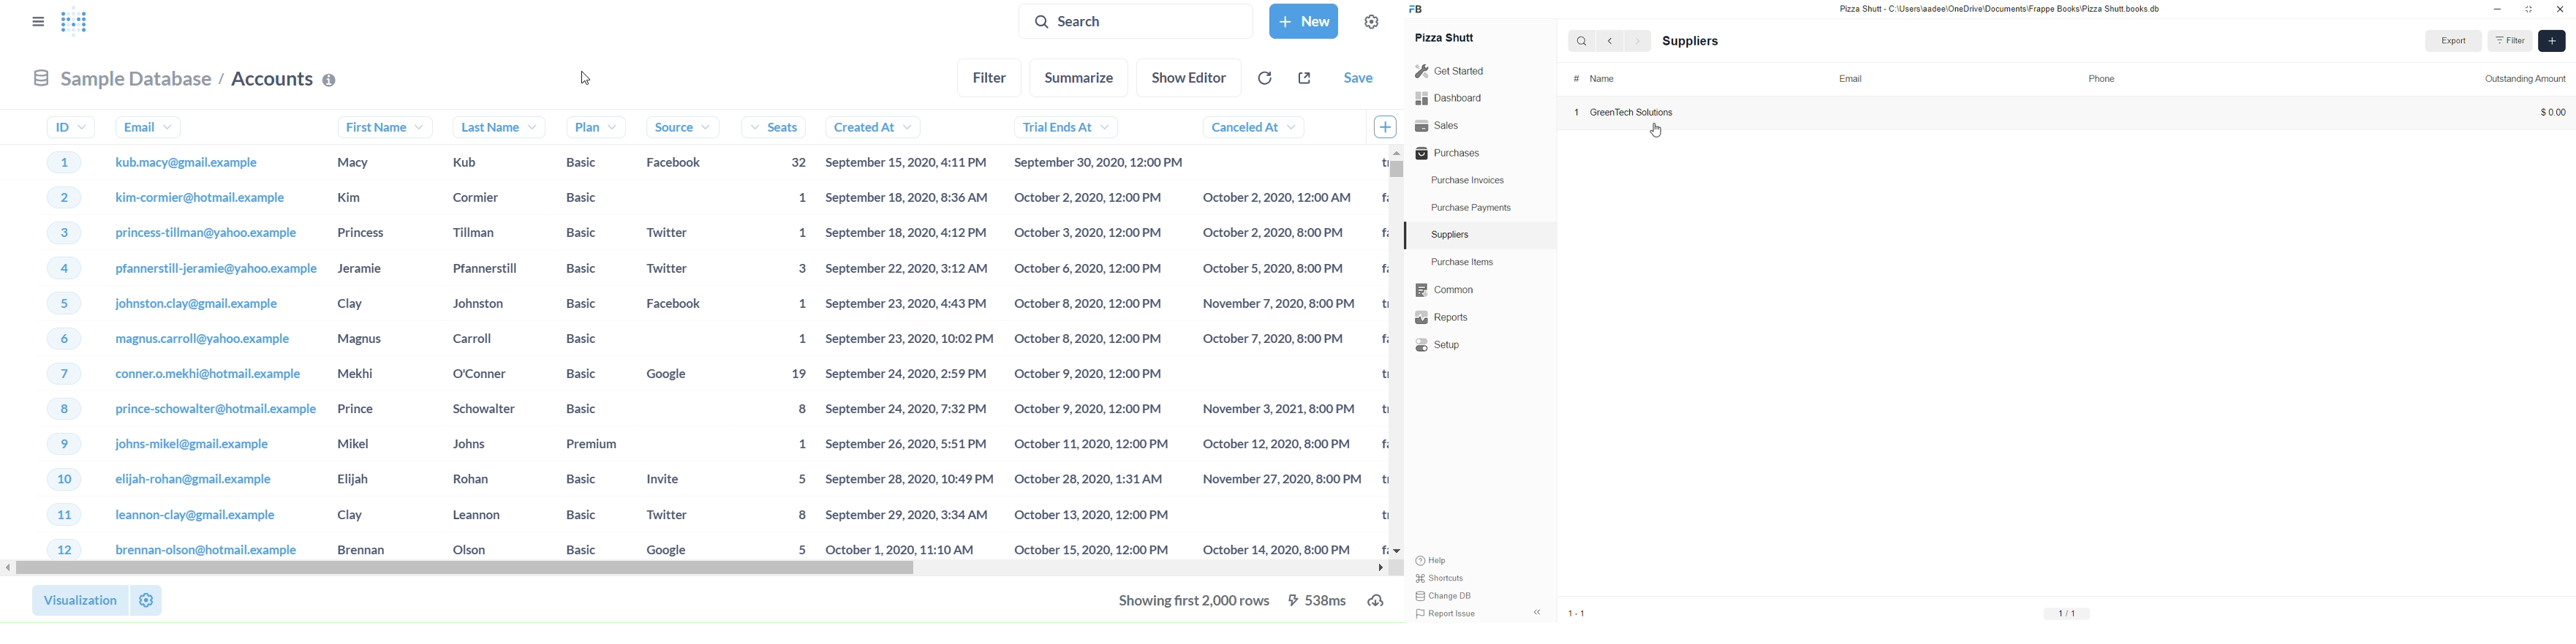 The height and width of the screenshot is (644, 2576). What do you see at coordinates (1453, 233) in the screenshot?
I see `Suppliers` at bounding box center [1453, 233].